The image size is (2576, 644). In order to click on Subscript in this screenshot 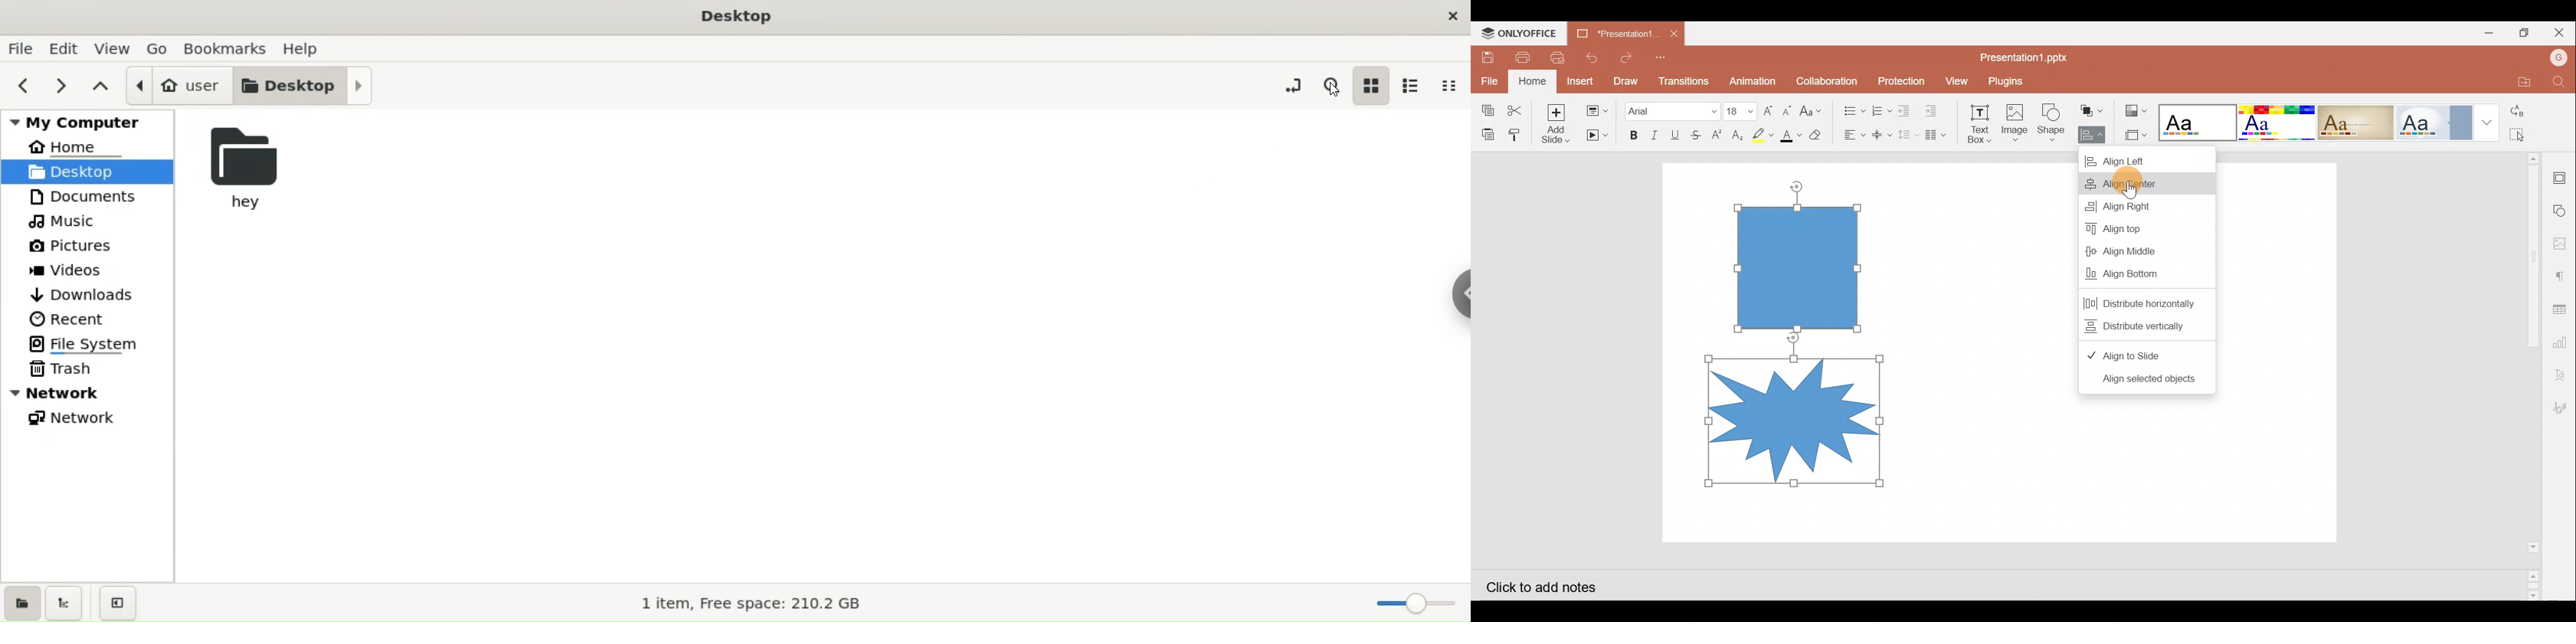, I will do `click(1737, 133)`.